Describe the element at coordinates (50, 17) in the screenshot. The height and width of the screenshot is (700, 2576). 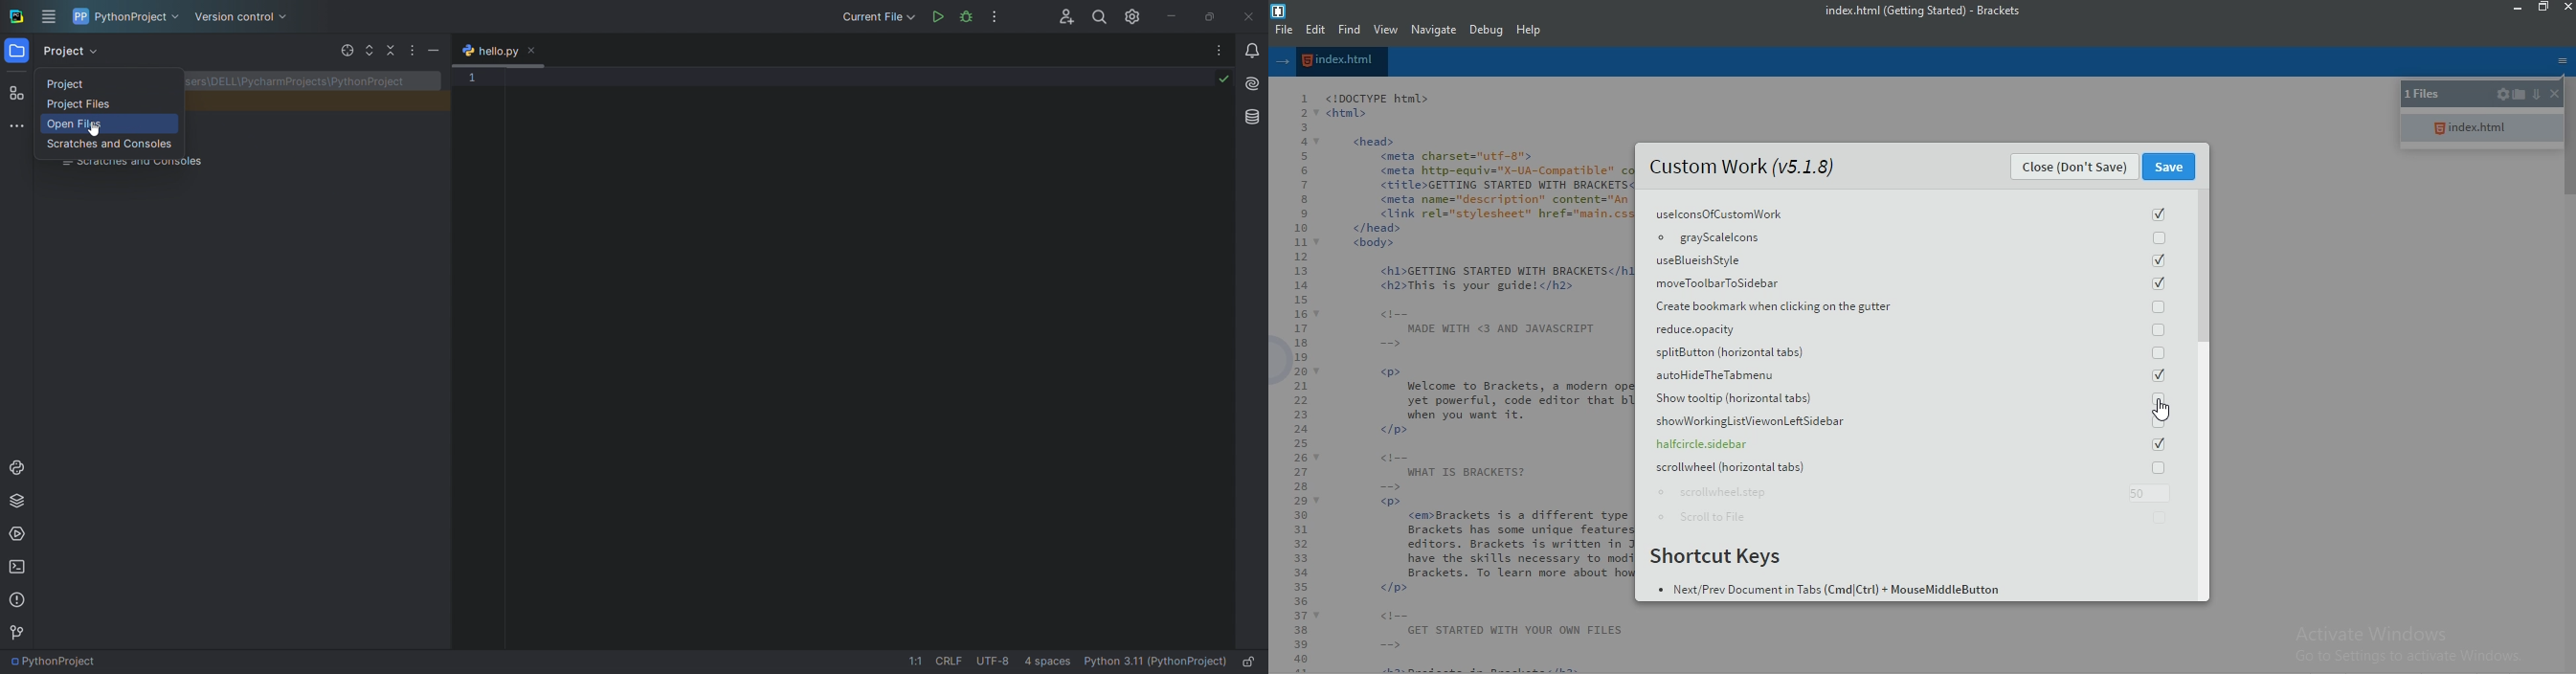
I see `menu` at that location.